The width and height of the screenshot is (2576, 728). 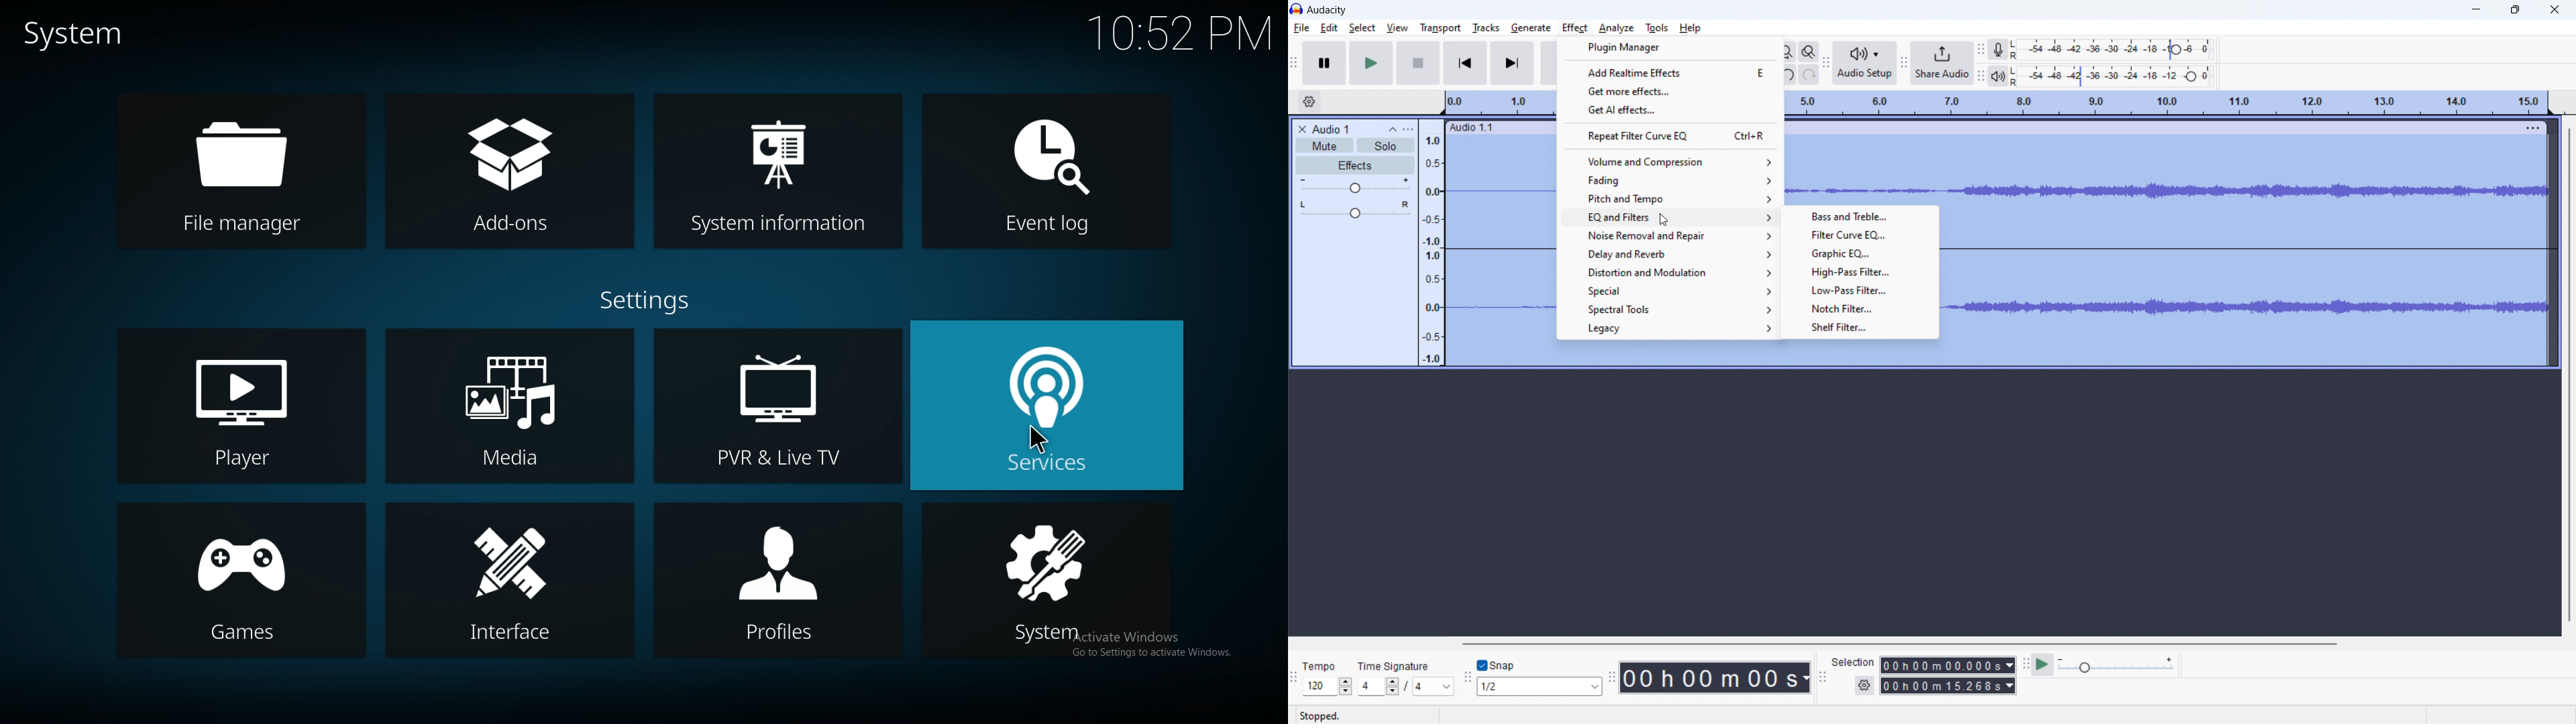 What do you see at coordinates (1860, 253) in the screenshot?
I see `graphic EQ` at bounding box center [1860, 253].